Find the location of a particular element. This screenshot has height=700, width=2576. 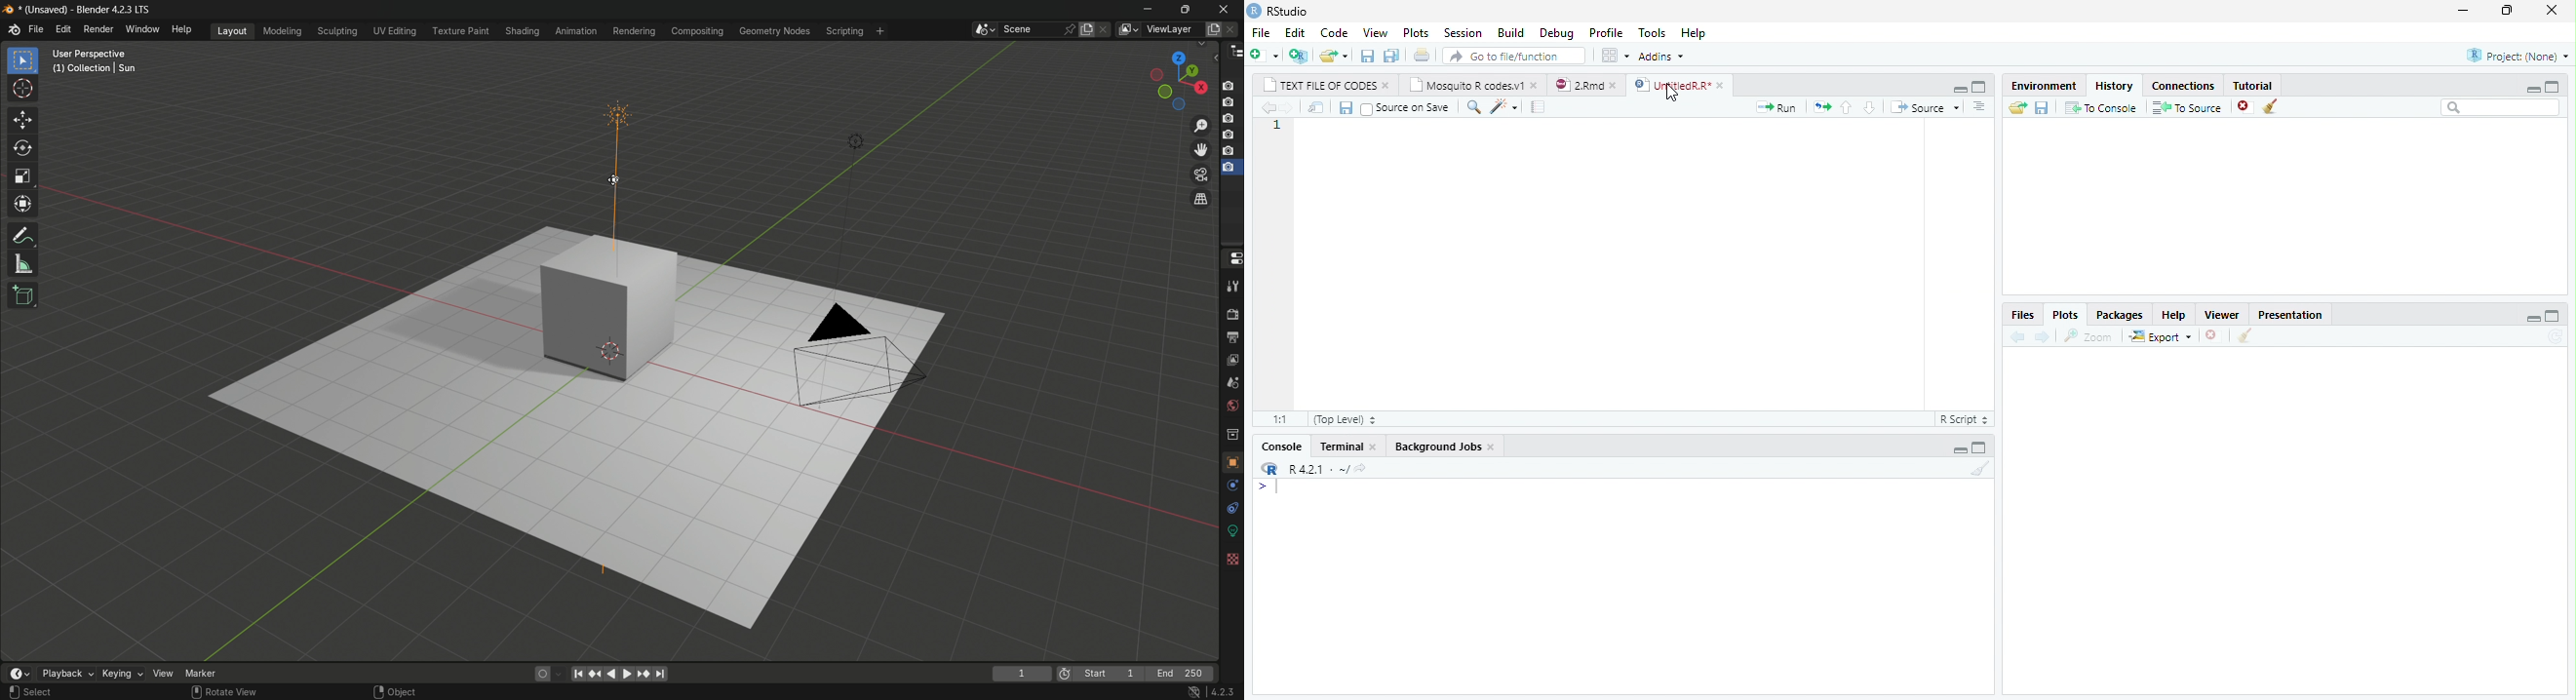

save current document is located at coordinates (1347, 109).